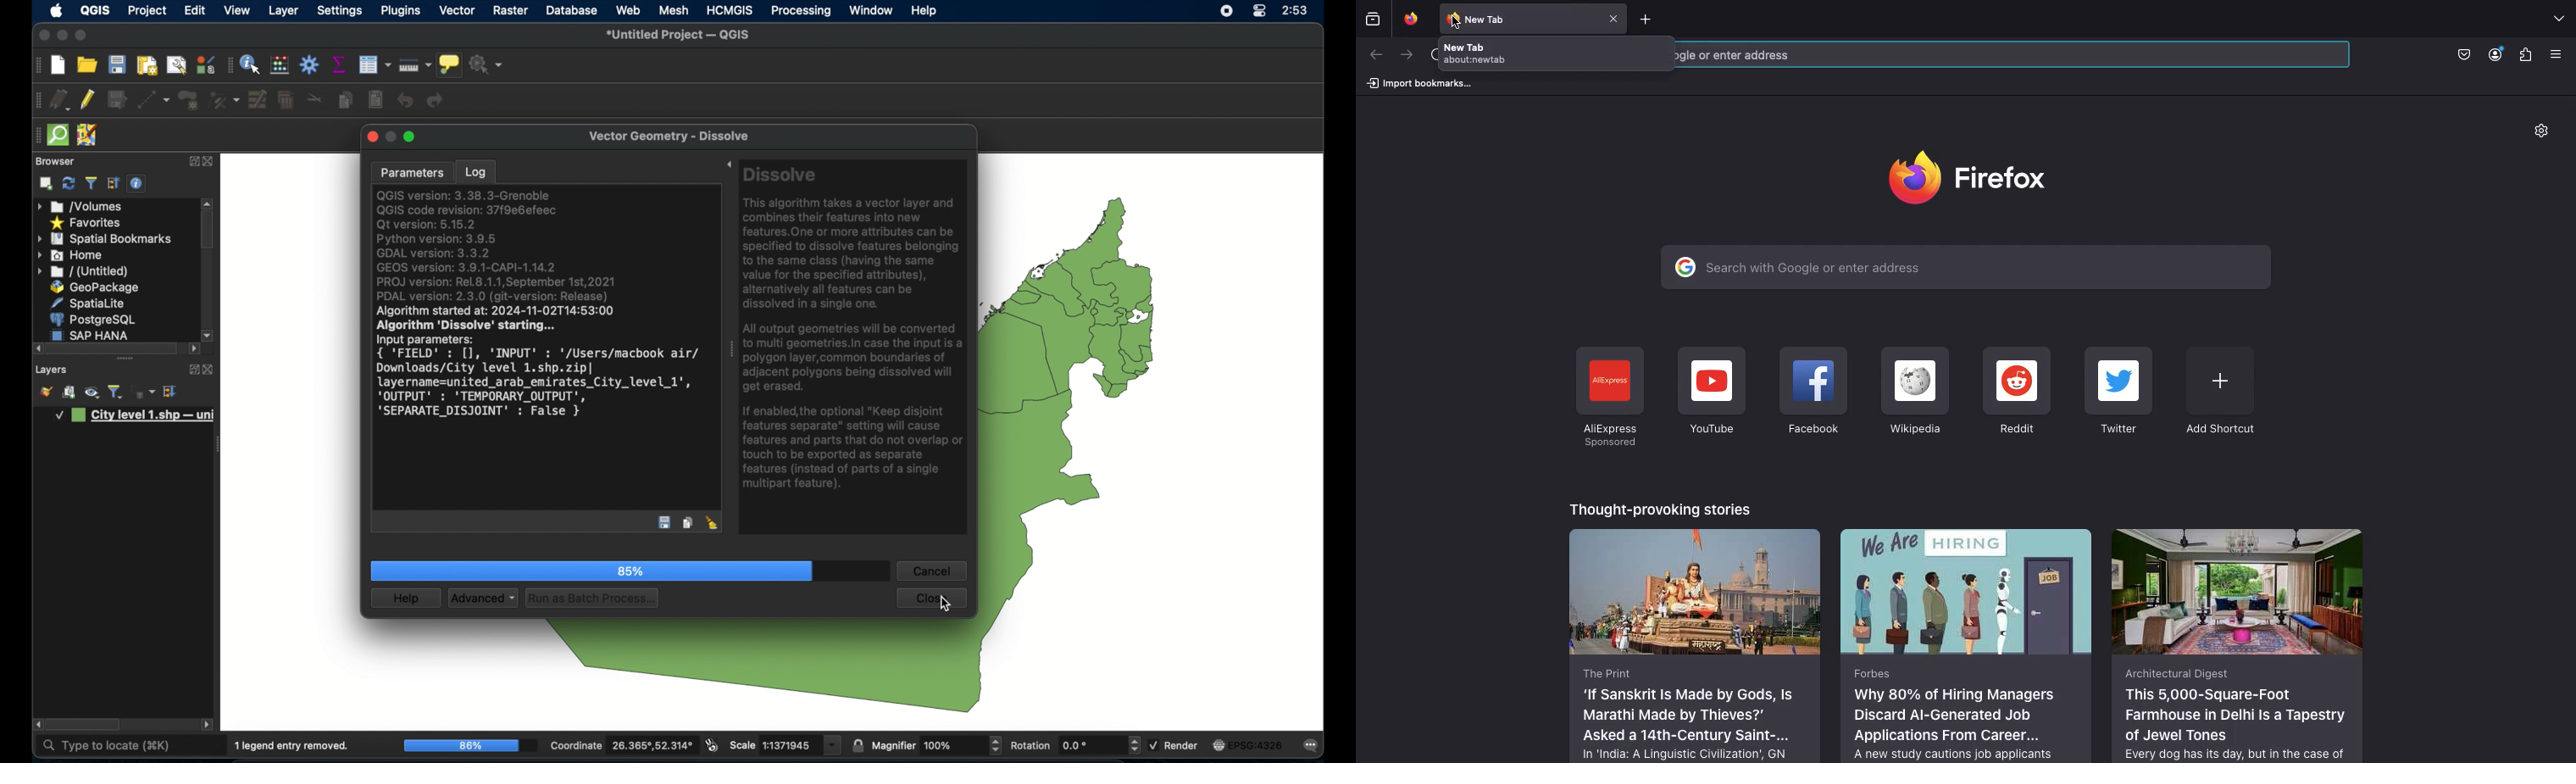  Describe the element at coordinates (1968, 644) in the screenshot. I see `Forbes

‘Why 80% of Hiring Managers
Discard Al-Generated Job
Applications From Career...

A new study cautions job applicants` at that location.